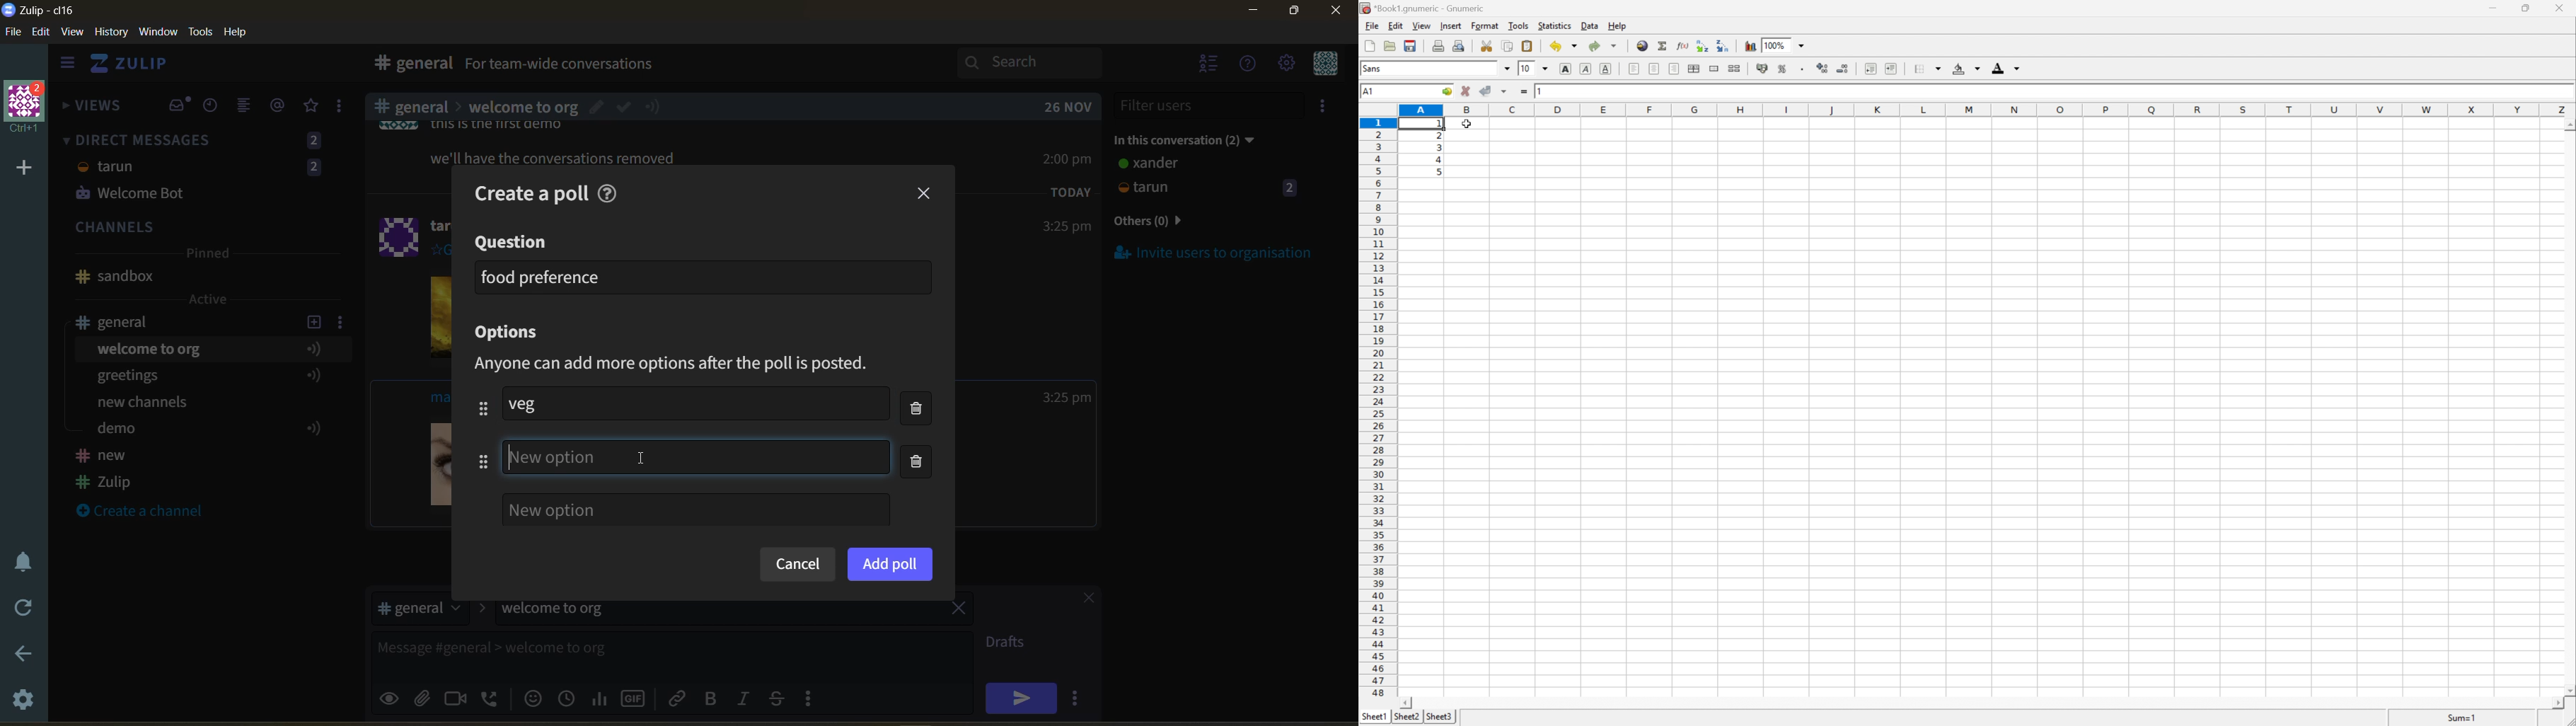  I want to click on delete, so click(920, 437).